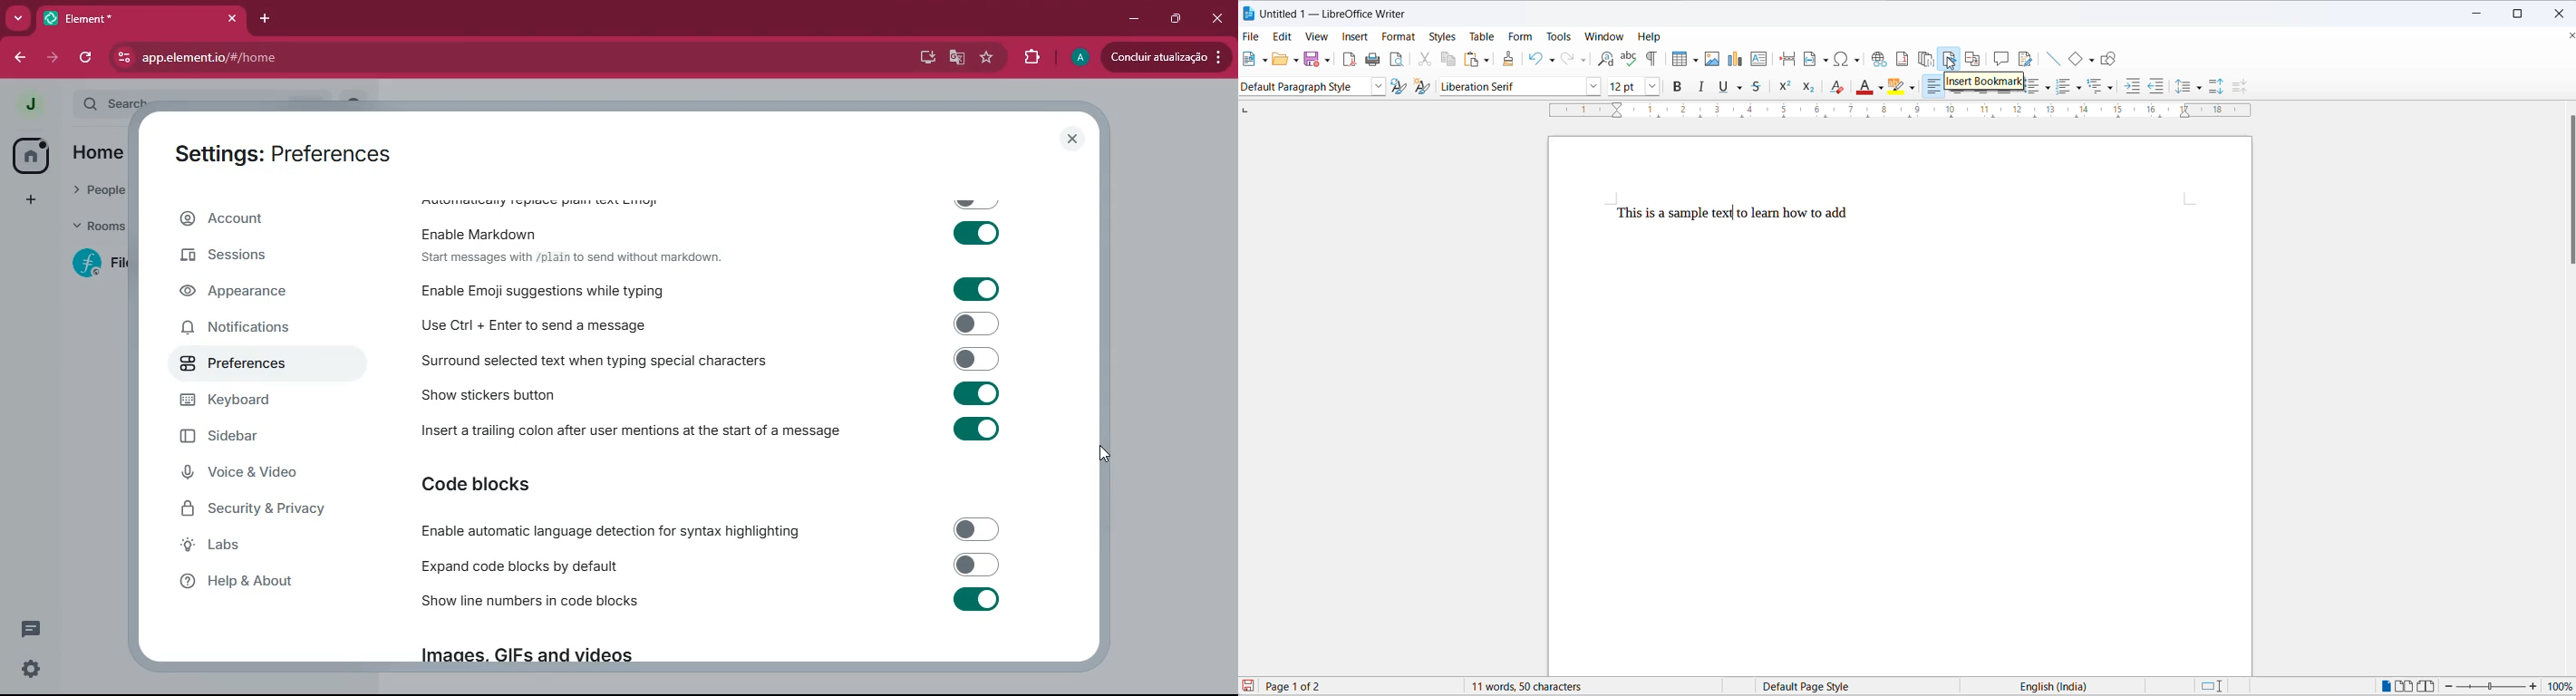  Describe the element at coordinates (1442, 36) in the screenshot. I see `styles` at that location.